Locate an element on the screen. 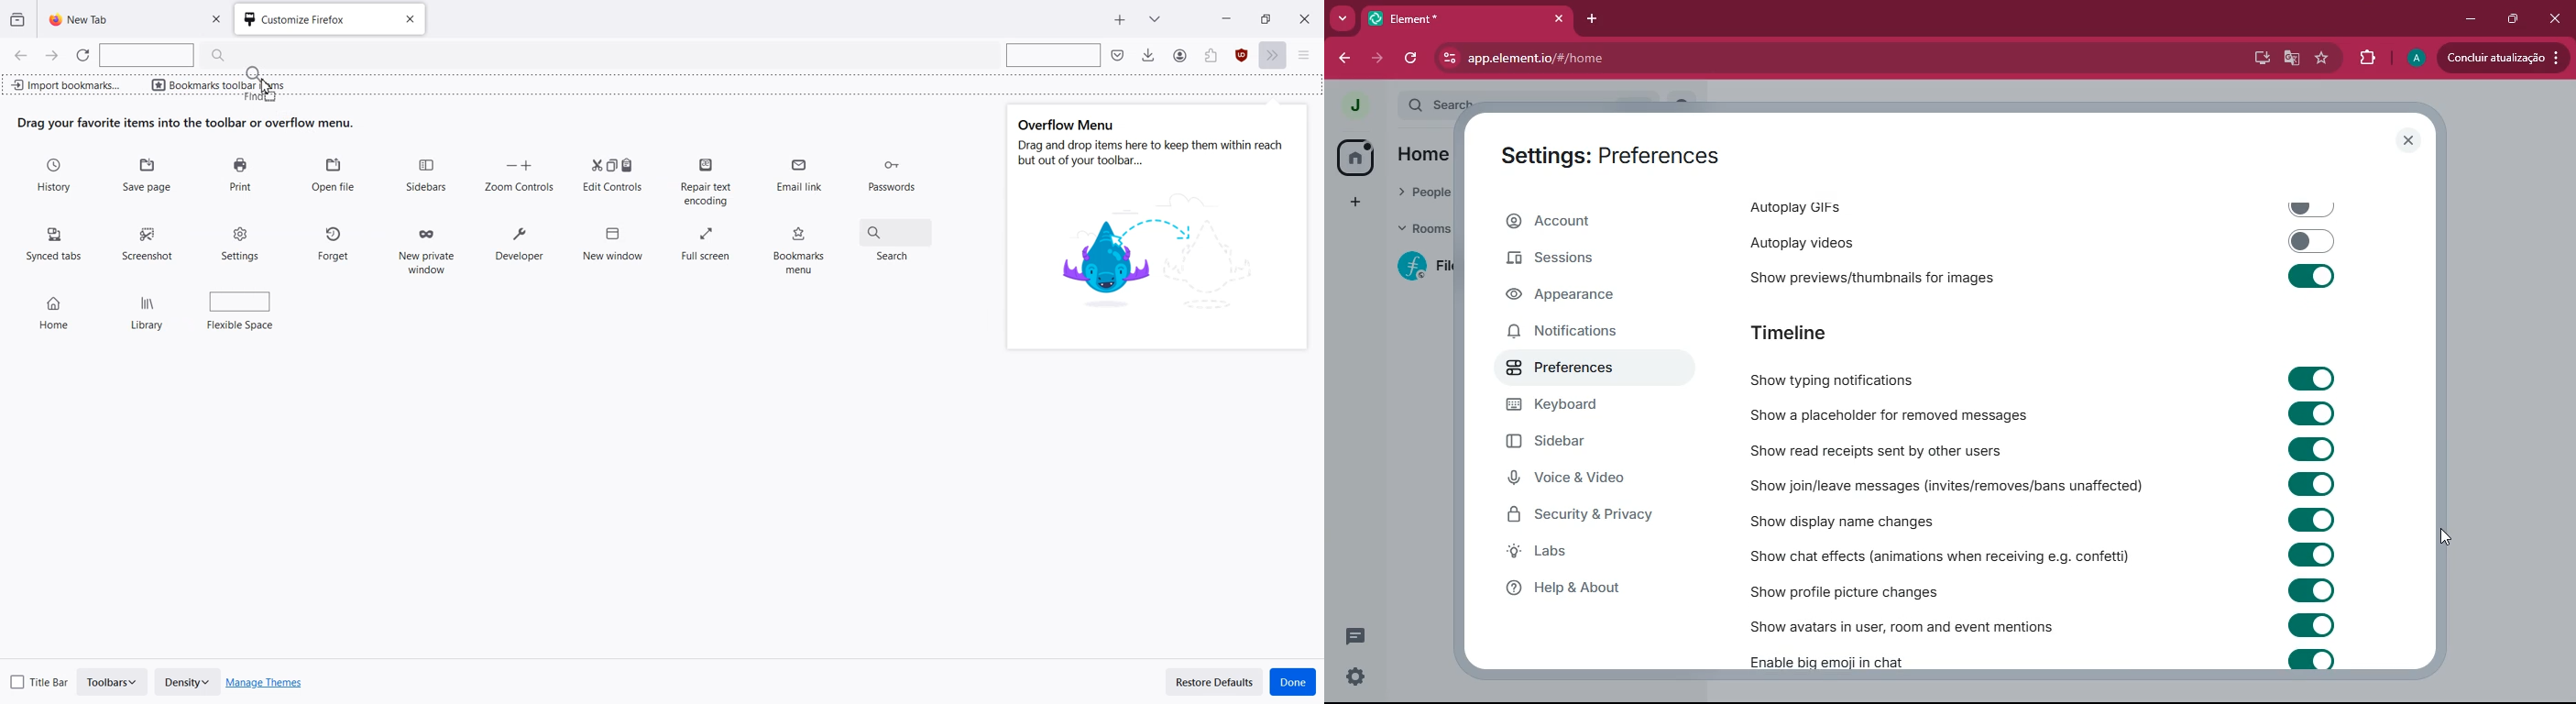 The image size is (2576, 728). Home is located at coordinates (57, 306).